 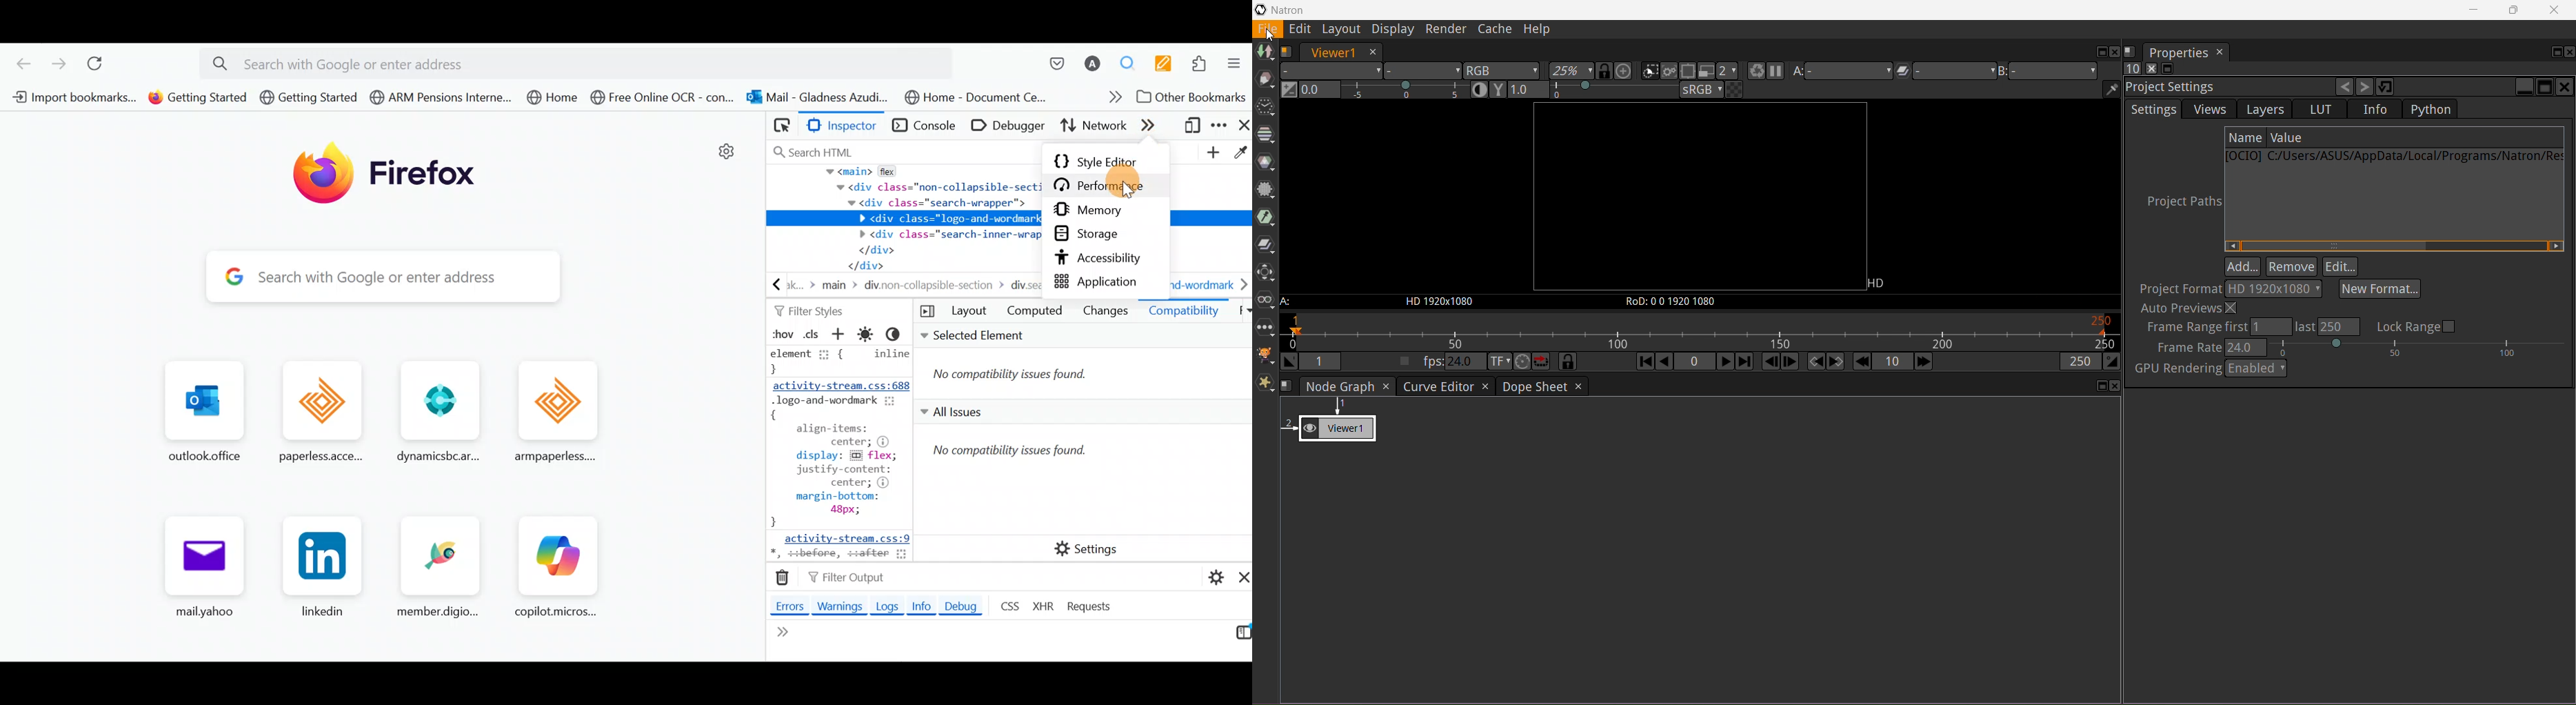 What do you see at coordinates (1097, 234) in the screenshot?
I see `Storage` at bounding box center [1097, 234].